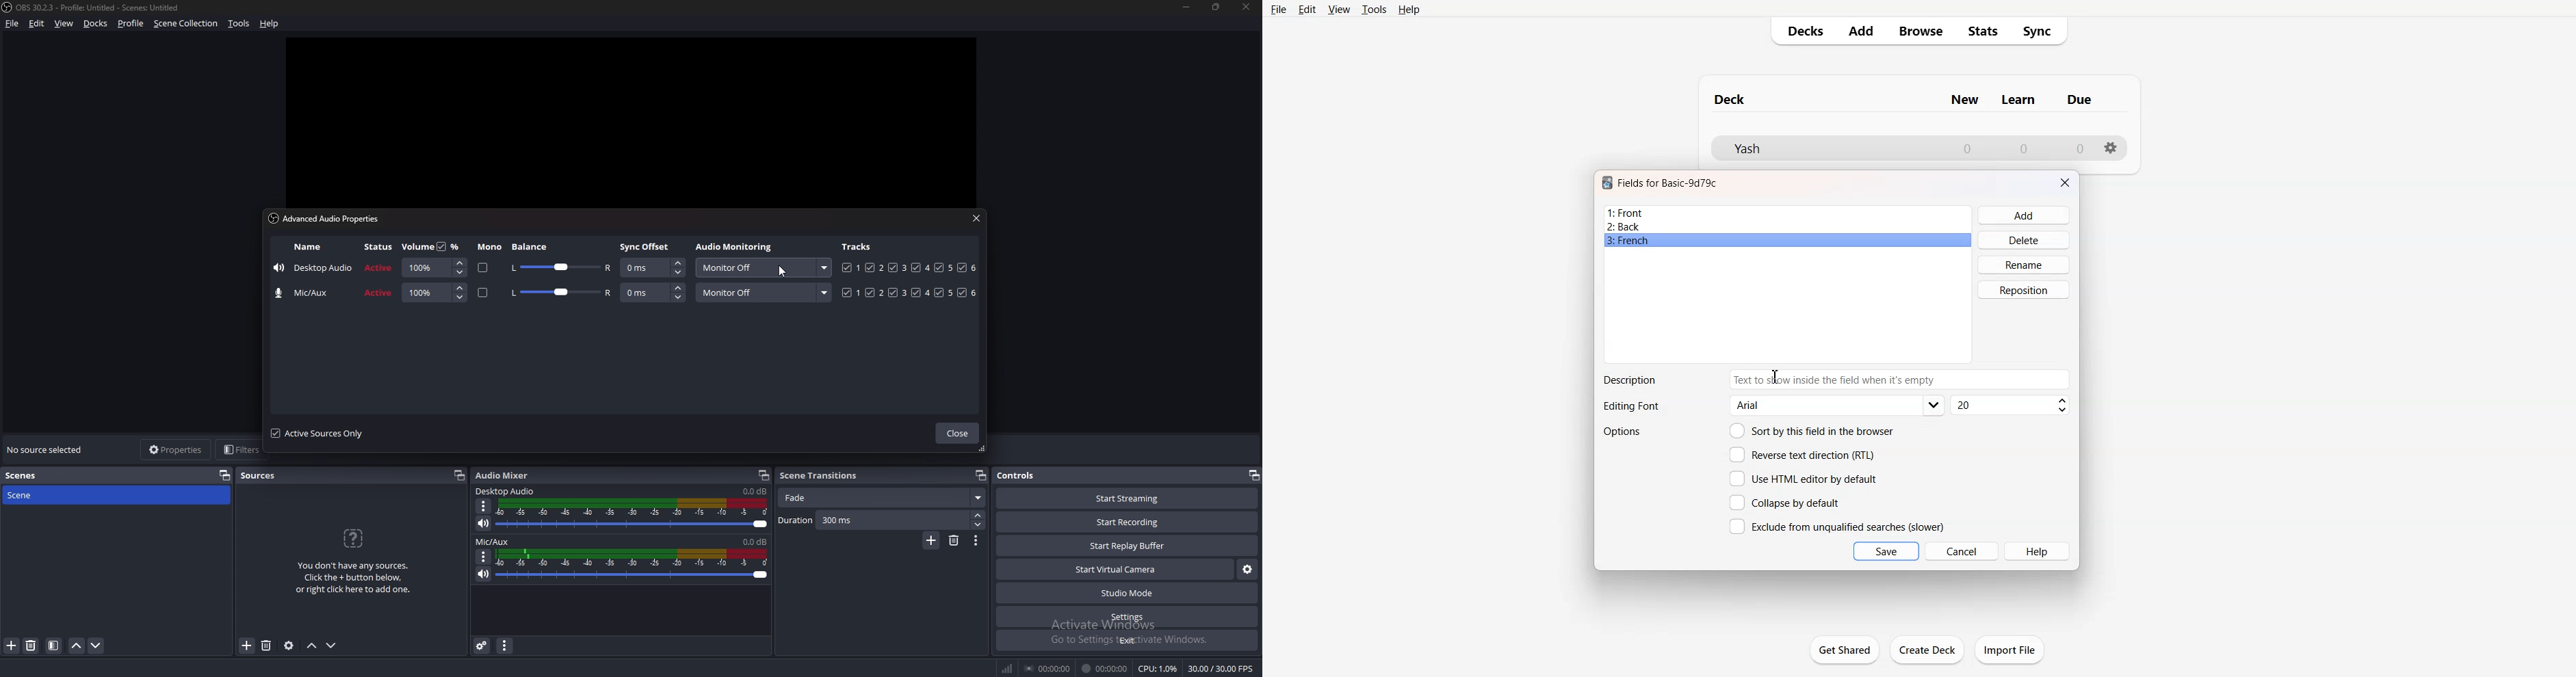  Describe the element at coordinates (47, 449) in the screenshot. I see `no source selected` at that location.